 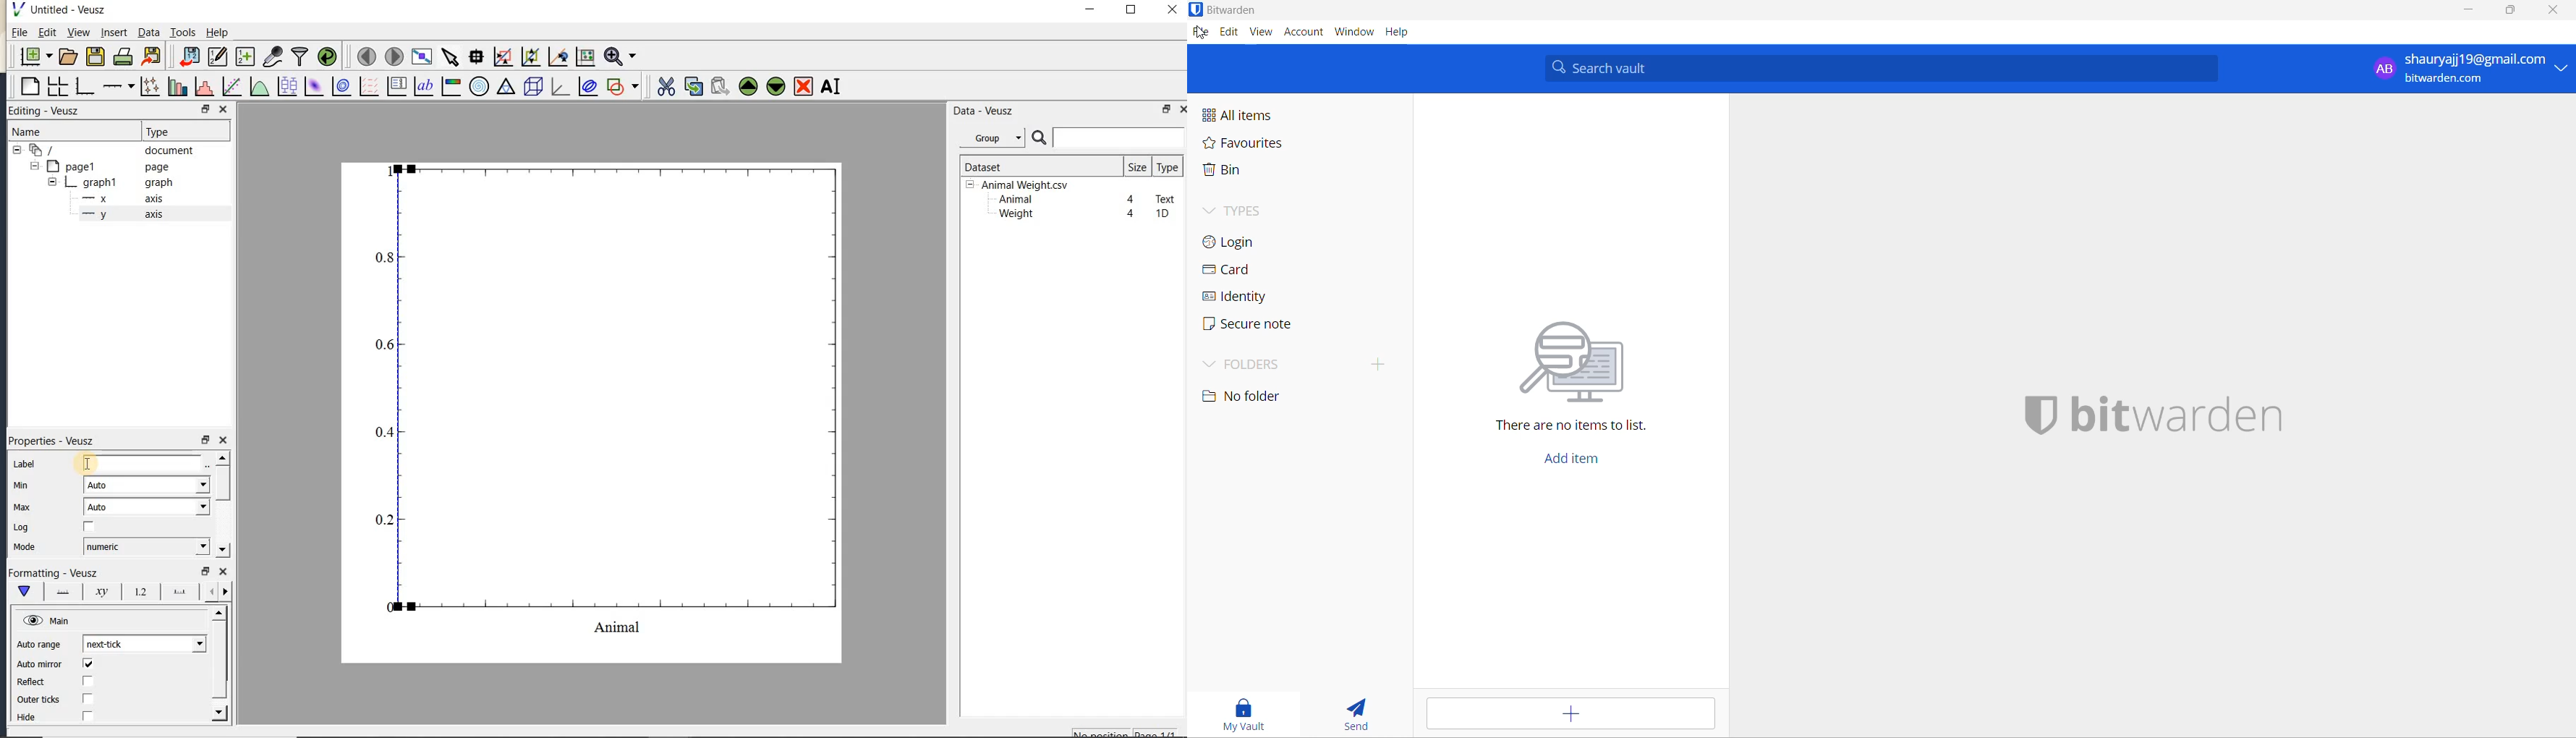 I want to click on close, so click(x=2556, y=12).